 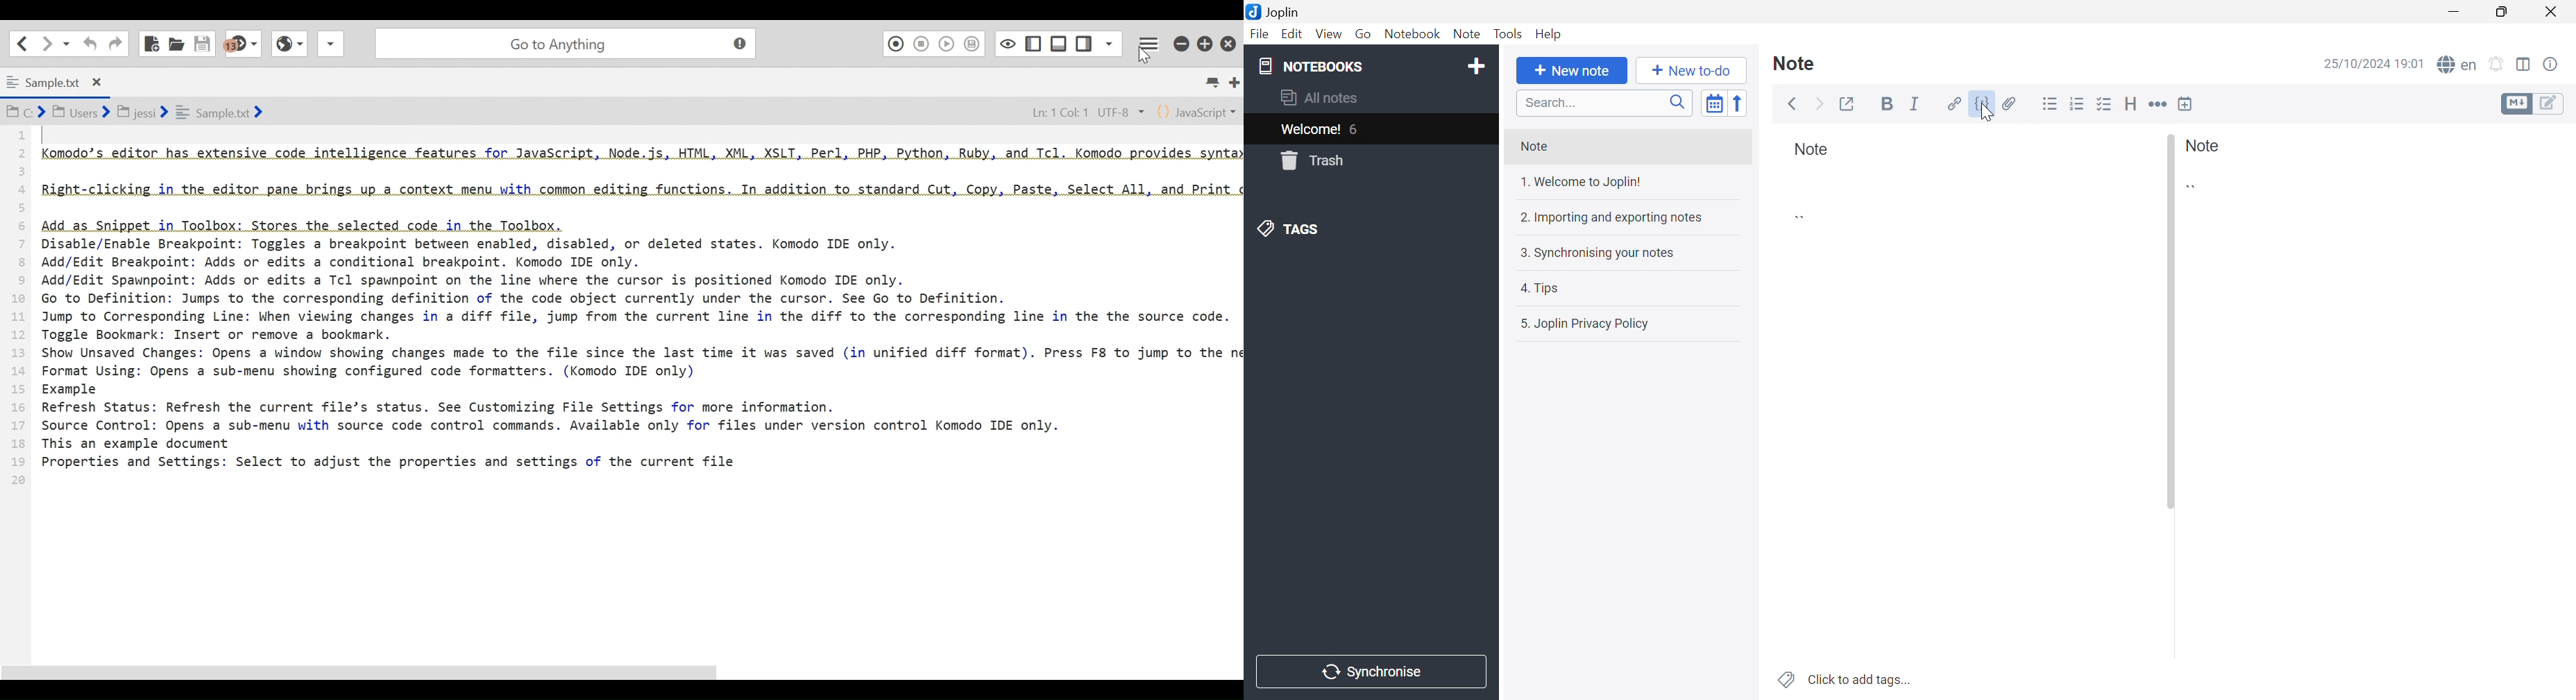 I want to click on Attach file, so click(x=2010, y=103).